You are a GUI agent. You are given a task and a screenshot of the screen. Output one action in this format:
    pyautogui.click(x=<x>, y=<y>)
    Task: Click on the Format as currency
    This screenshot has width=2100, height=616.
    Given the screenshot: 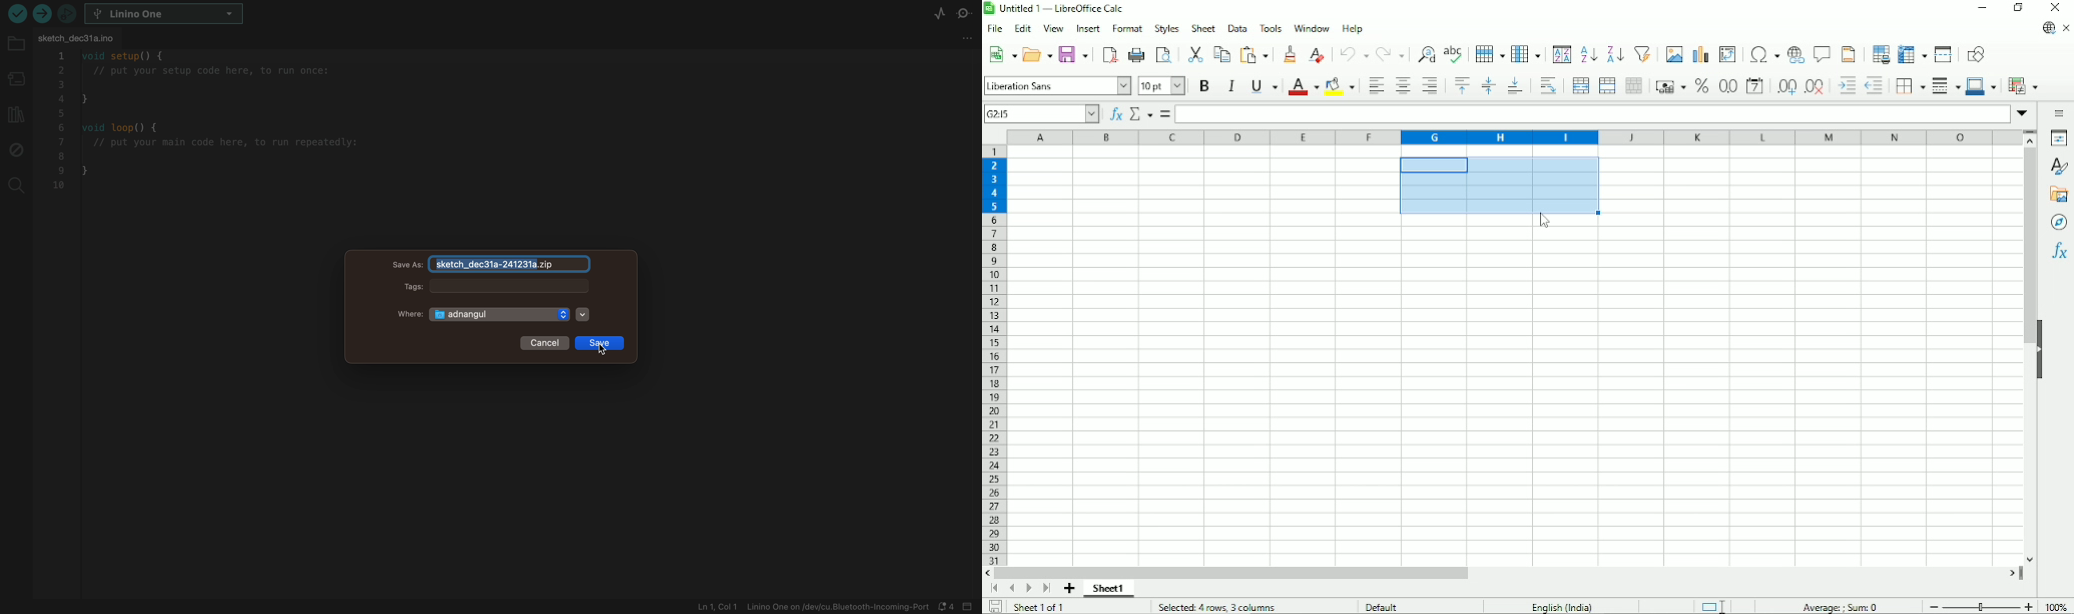 What is the action you would take?
    pyautogui.click(x=1670, y=86)
    